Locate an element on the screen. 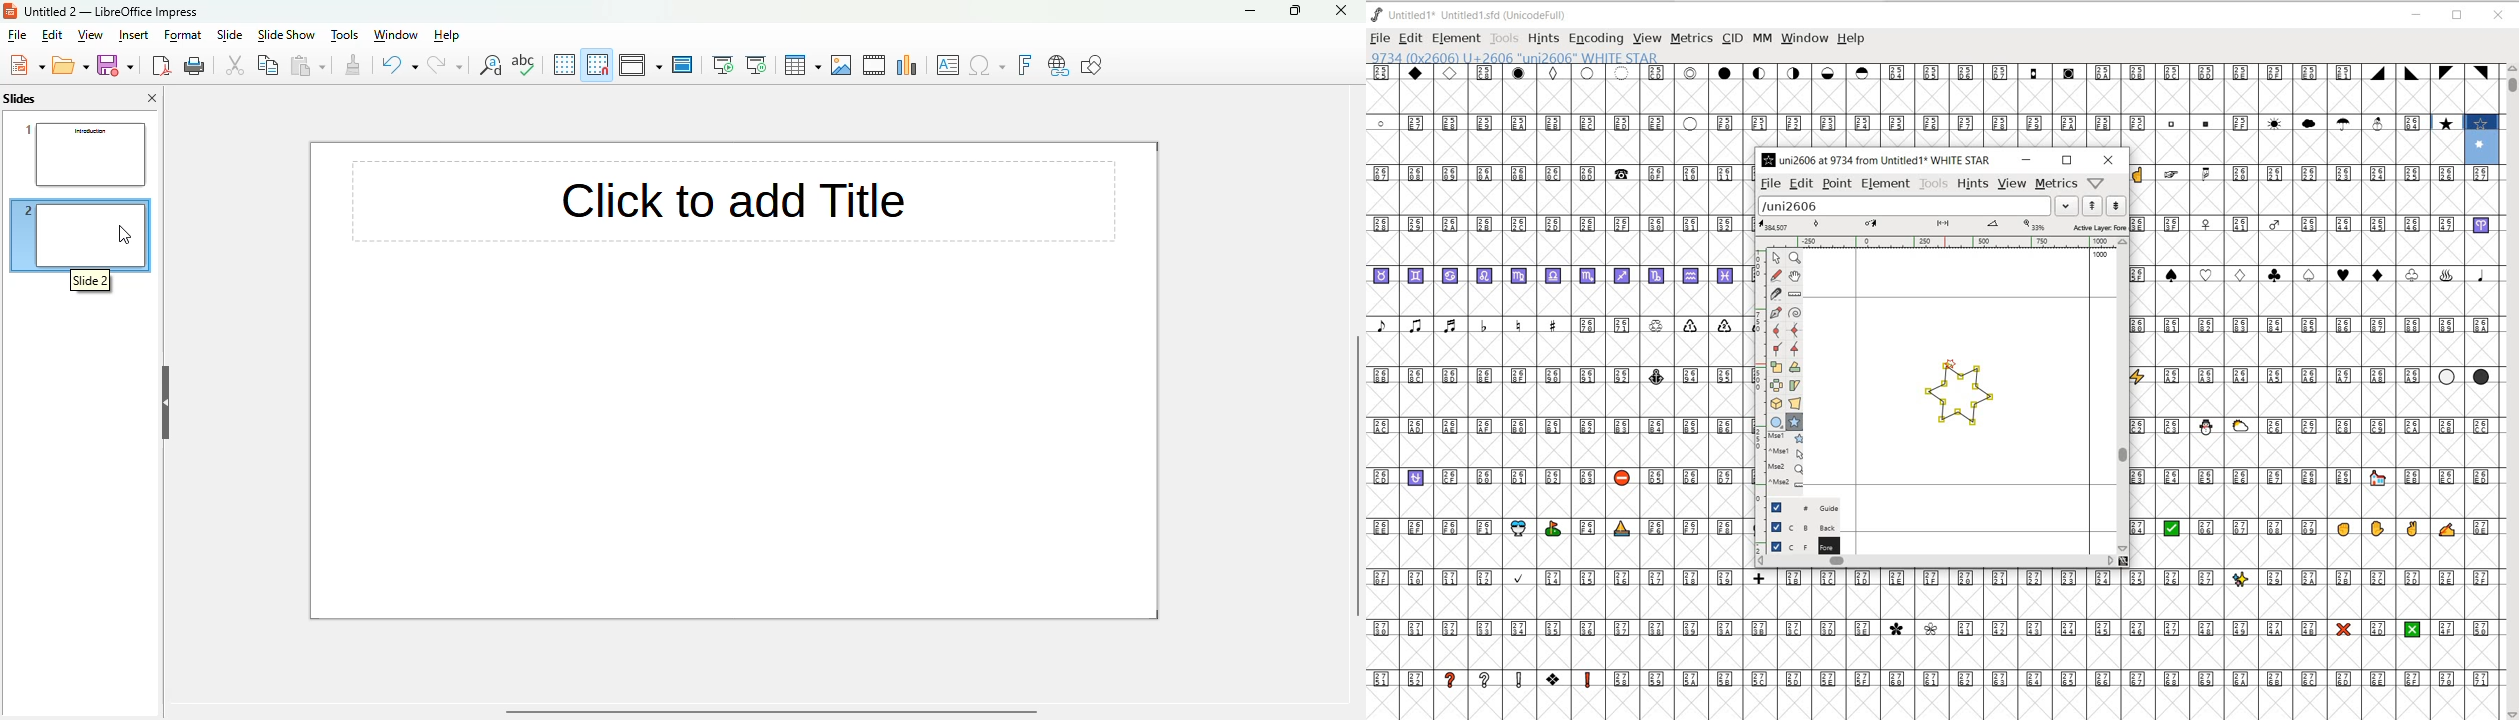 The width and height of the screenshot is (2520, 728). view is located at coordinates (90, 35).